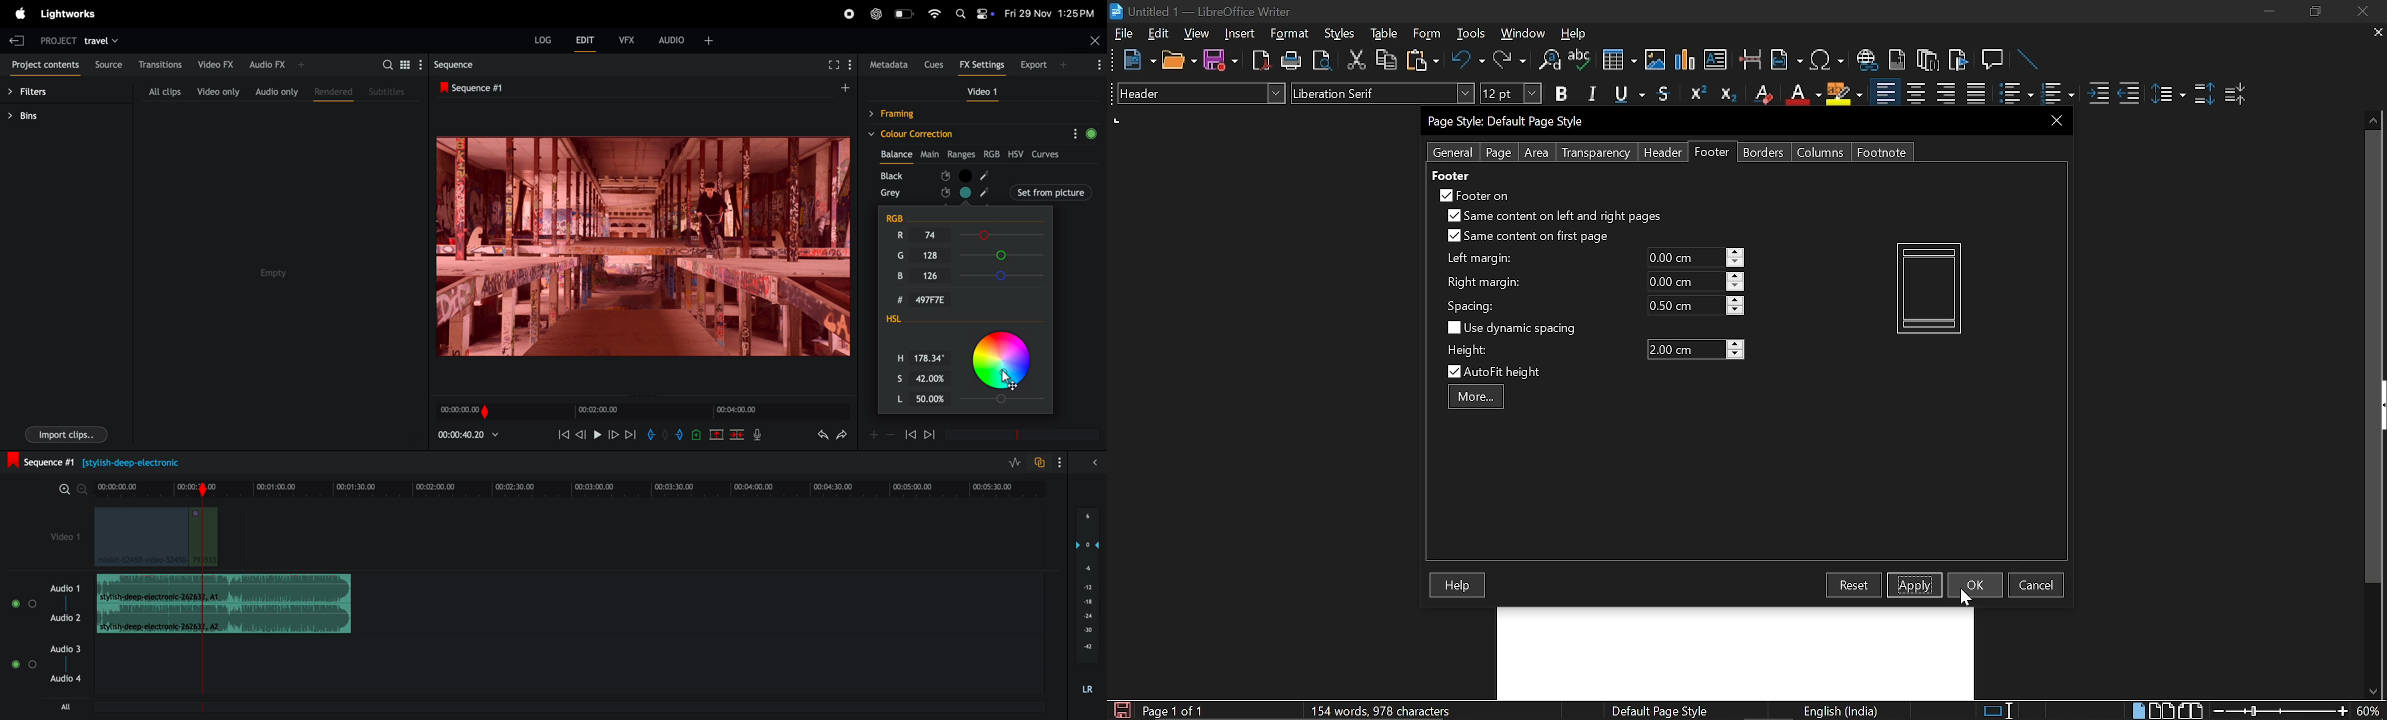 This screenshot has height=728, width=2408. I want to click on decrease right margin, so click(1736, 288).